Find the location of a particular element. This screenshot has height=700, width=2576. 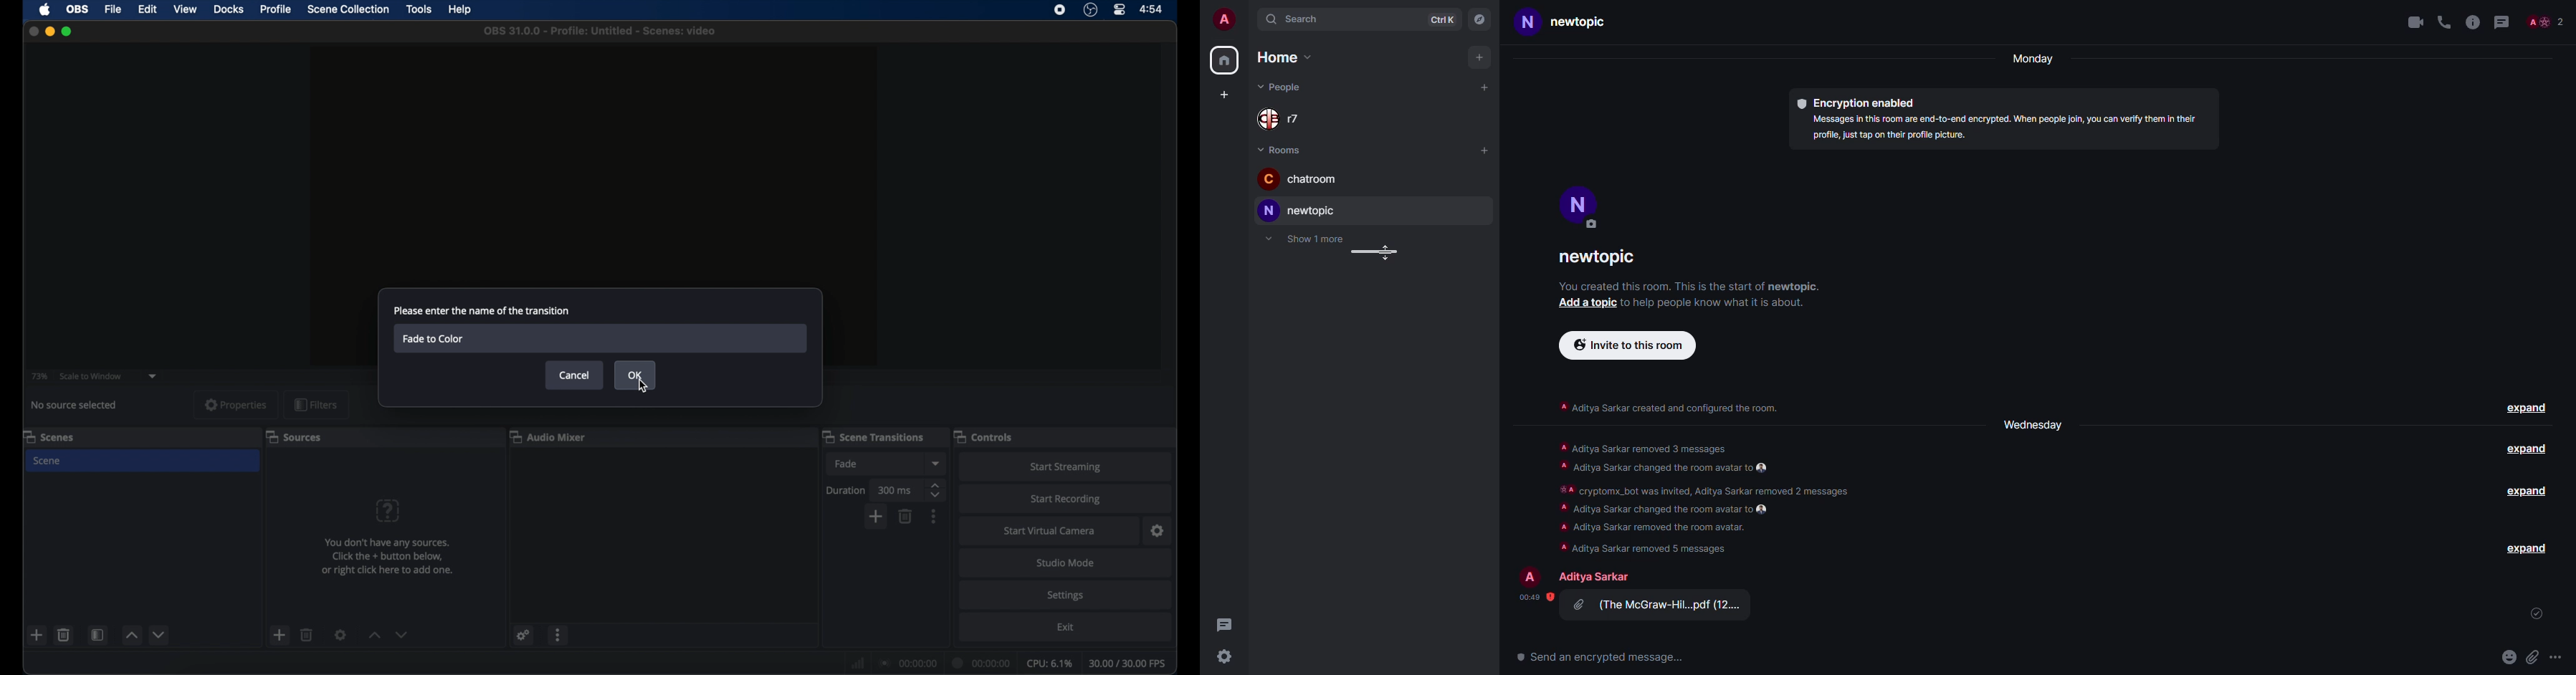

settings is located at coordinates (1226, 657).